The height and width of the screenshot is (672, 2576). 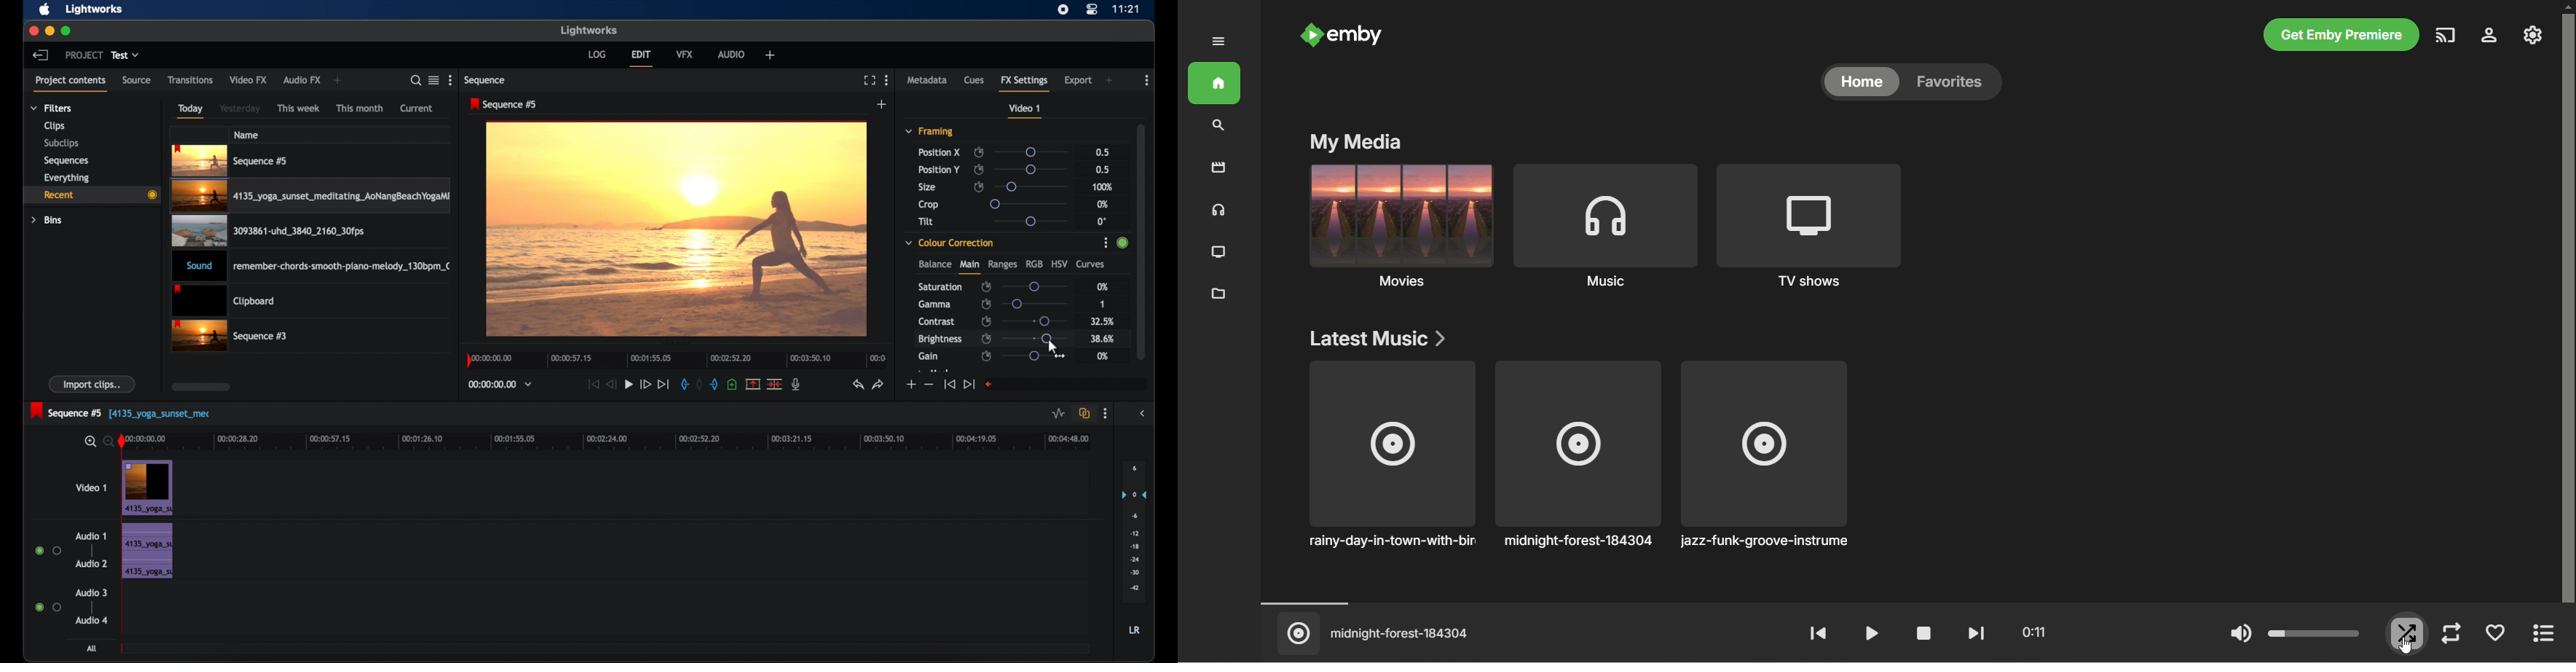 What do you see at coordinates (1085, 414) in the screenshot?
I see `toggle auto track sync` at bounding box center [1085, 414].